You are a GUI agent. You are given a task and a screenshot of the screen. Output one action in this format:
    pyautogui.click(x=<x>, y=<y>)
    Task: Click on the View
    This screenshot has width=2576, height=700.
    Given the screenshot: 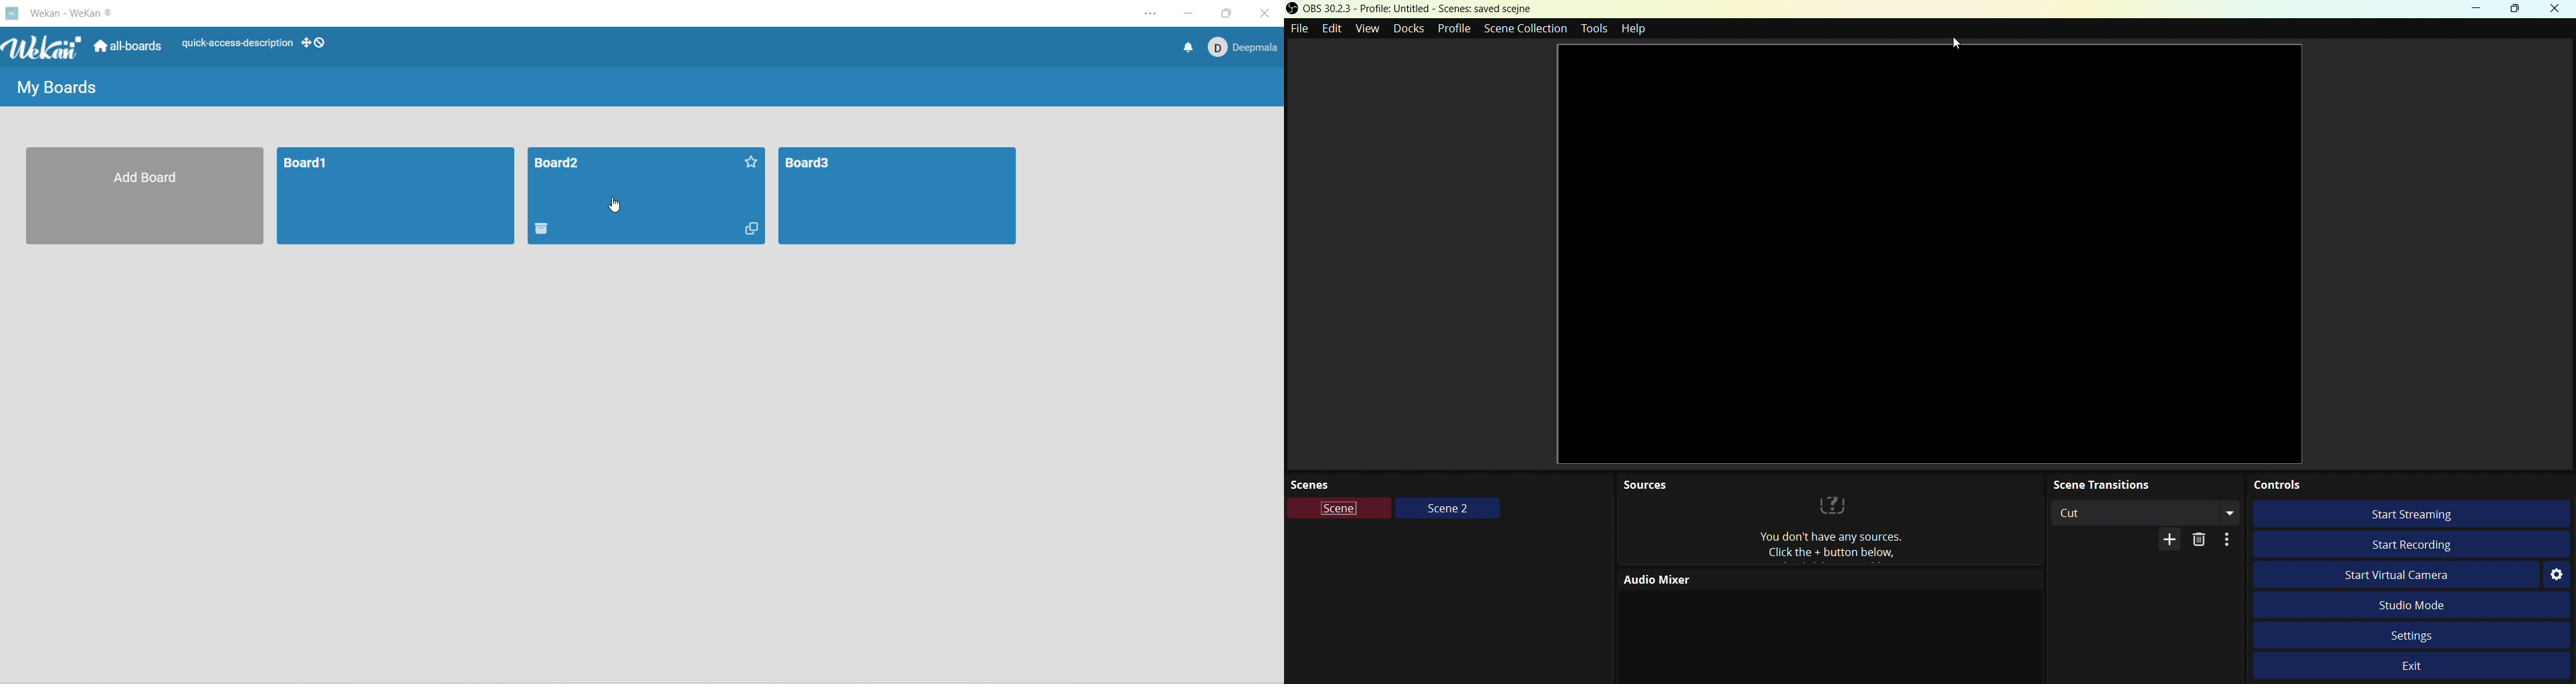 What is the action you would take?
    pyautogui.click(x=1369, y=30)
    